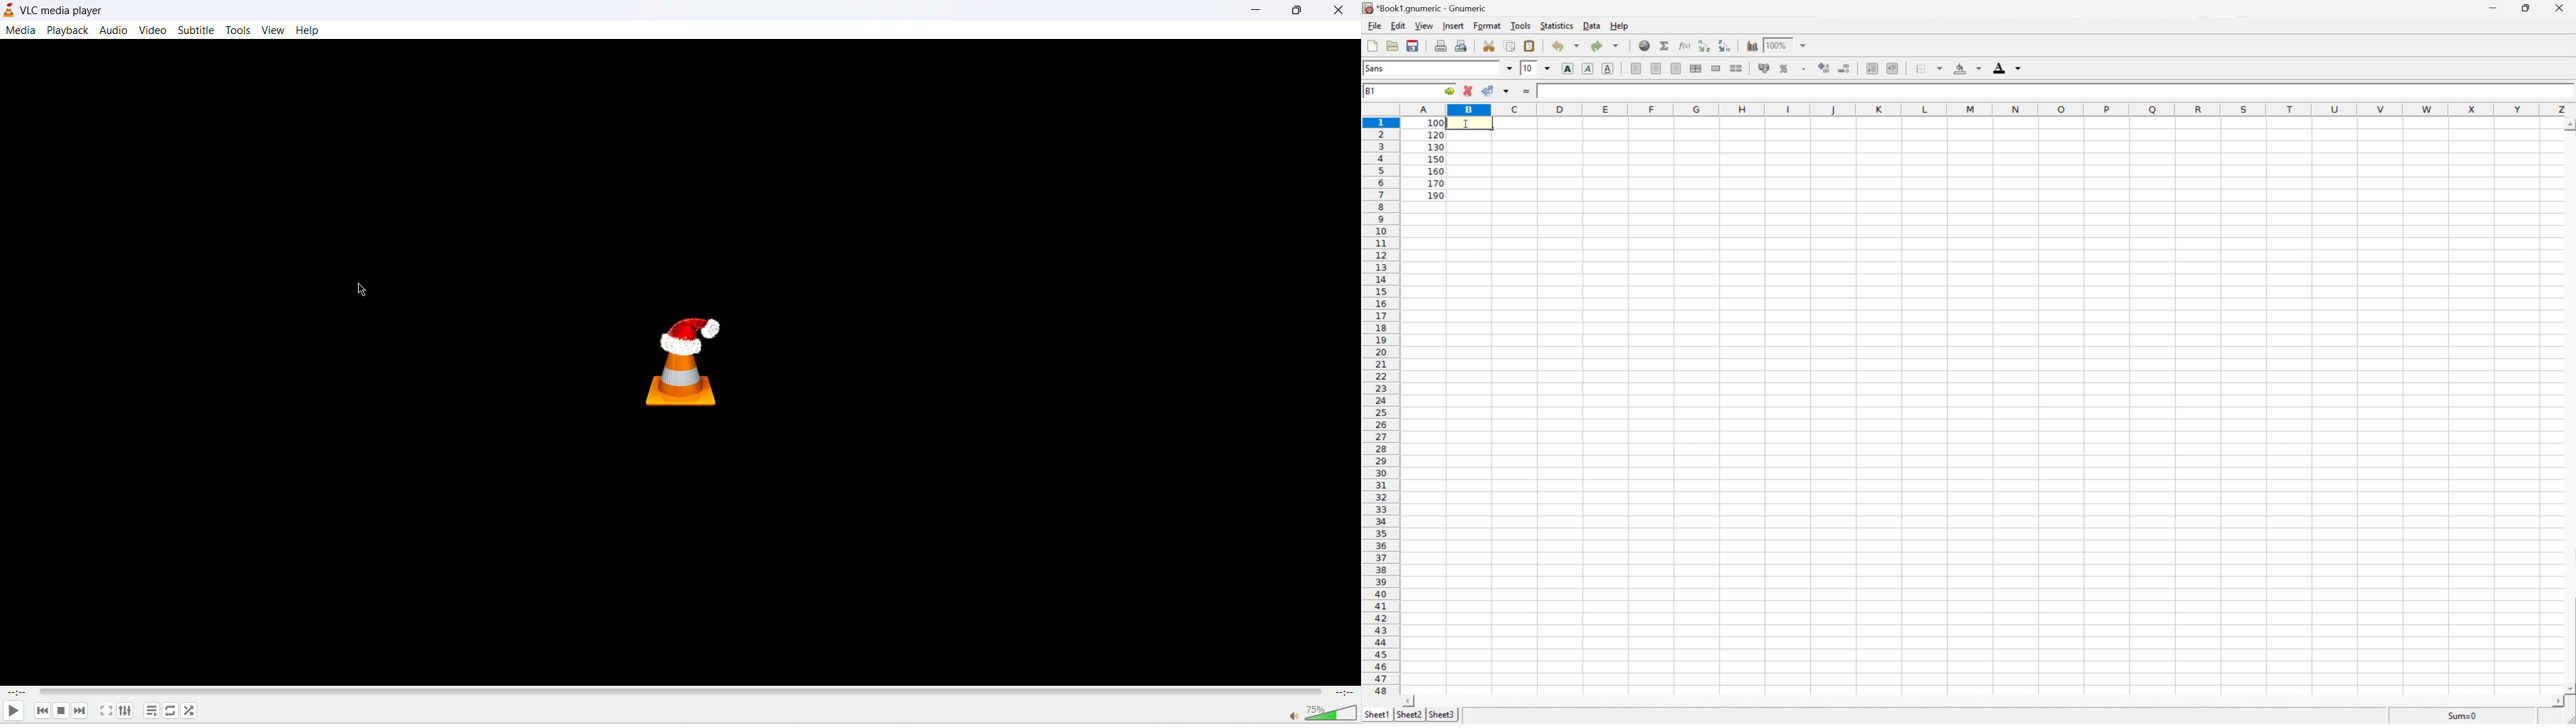  Describe the element at coordinates (1802, 44) in the screenshot. I see `Drop Down` at that location.